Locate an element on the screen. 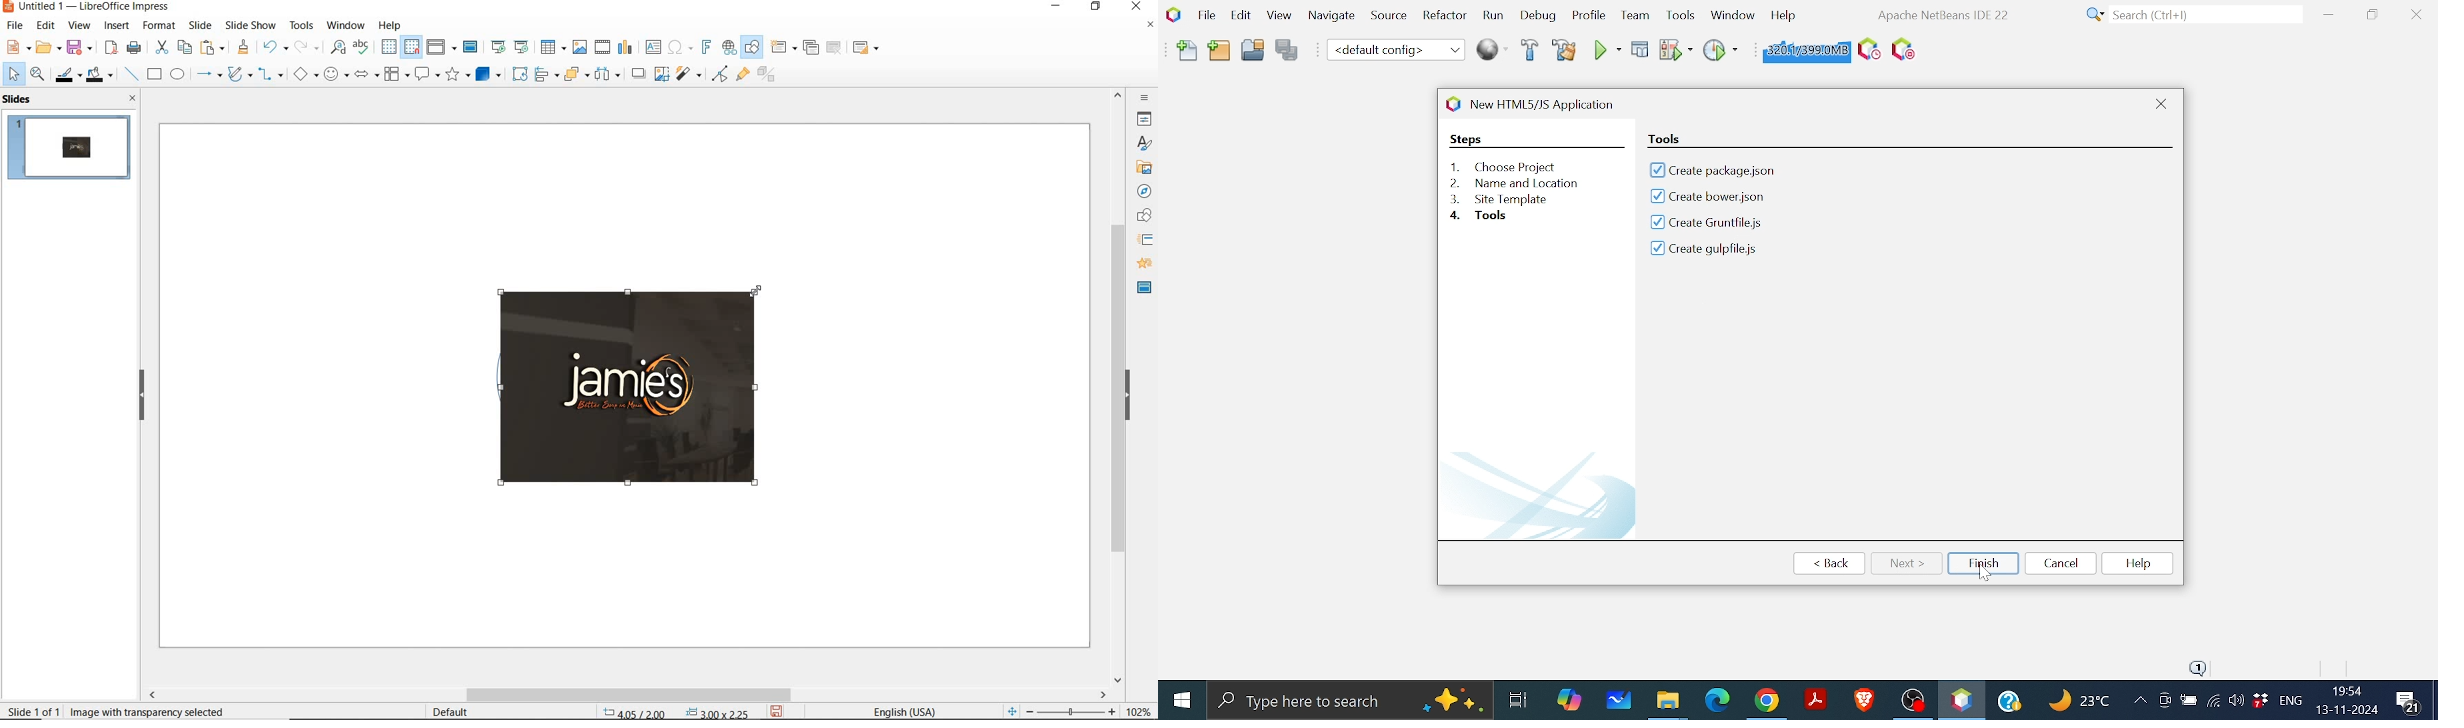  scrollbar is located at coordinates (626, 694).